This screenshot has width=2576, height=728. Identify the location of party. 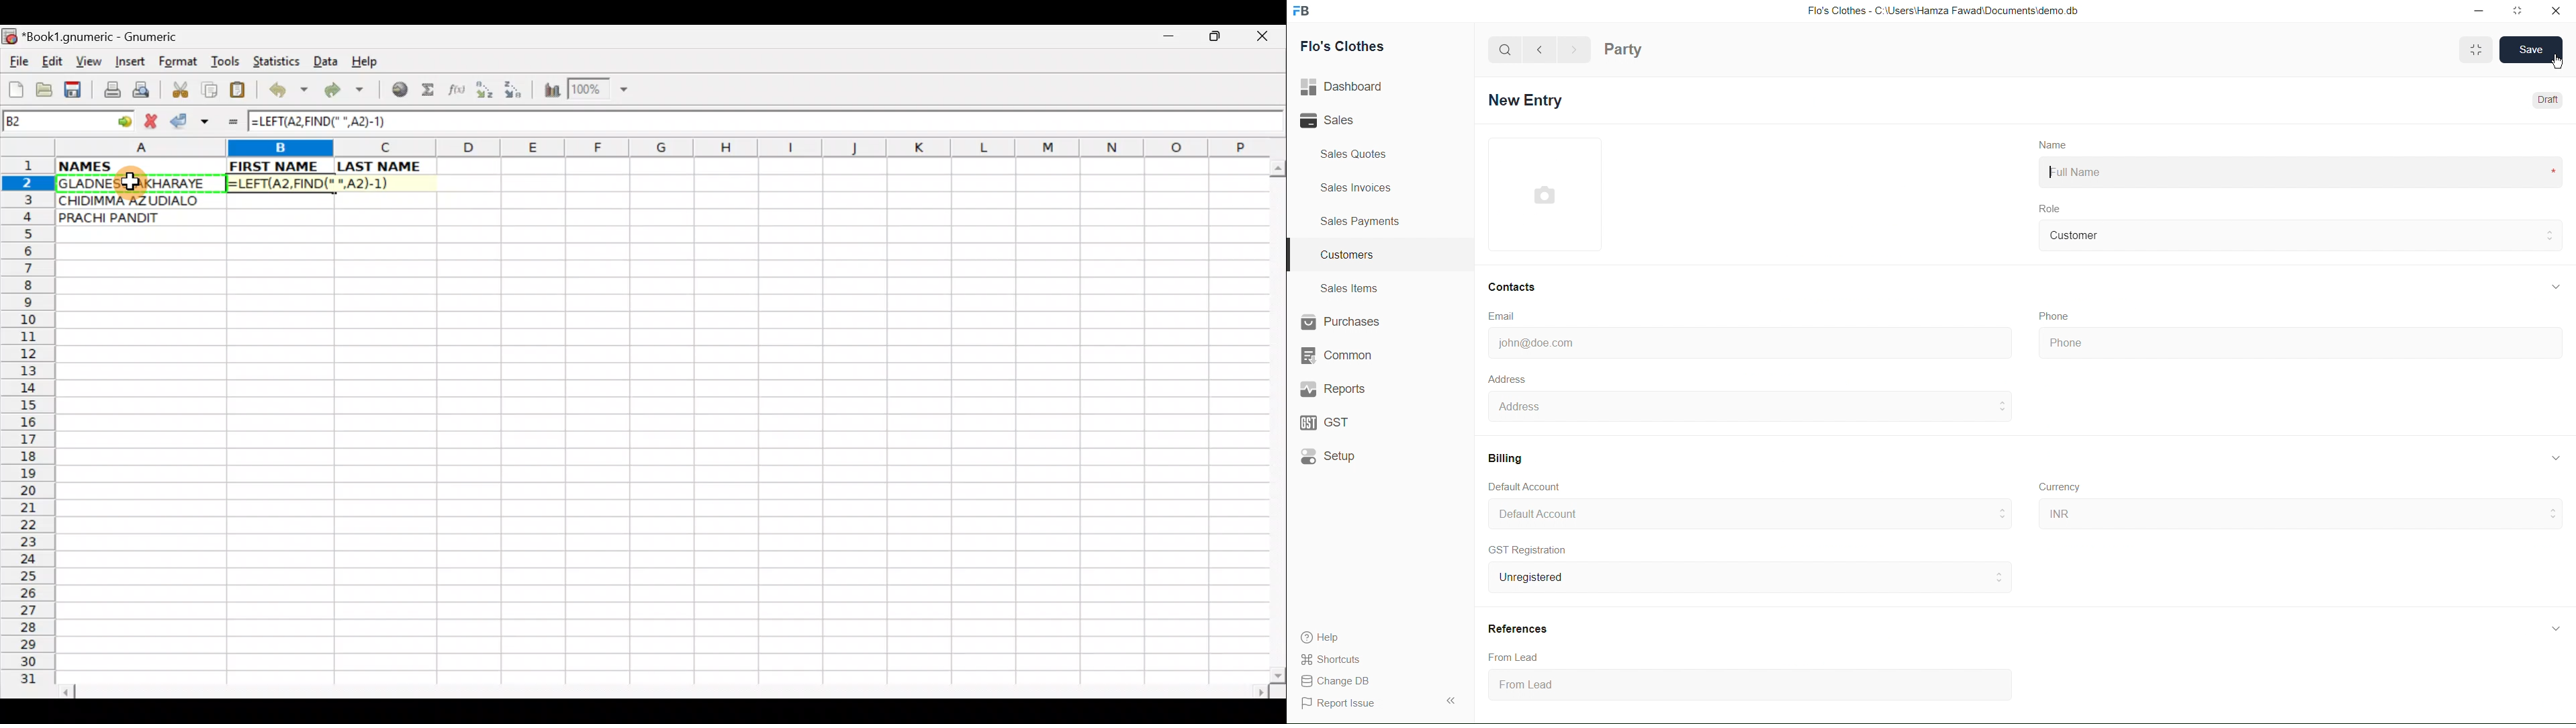
(1625, 46).